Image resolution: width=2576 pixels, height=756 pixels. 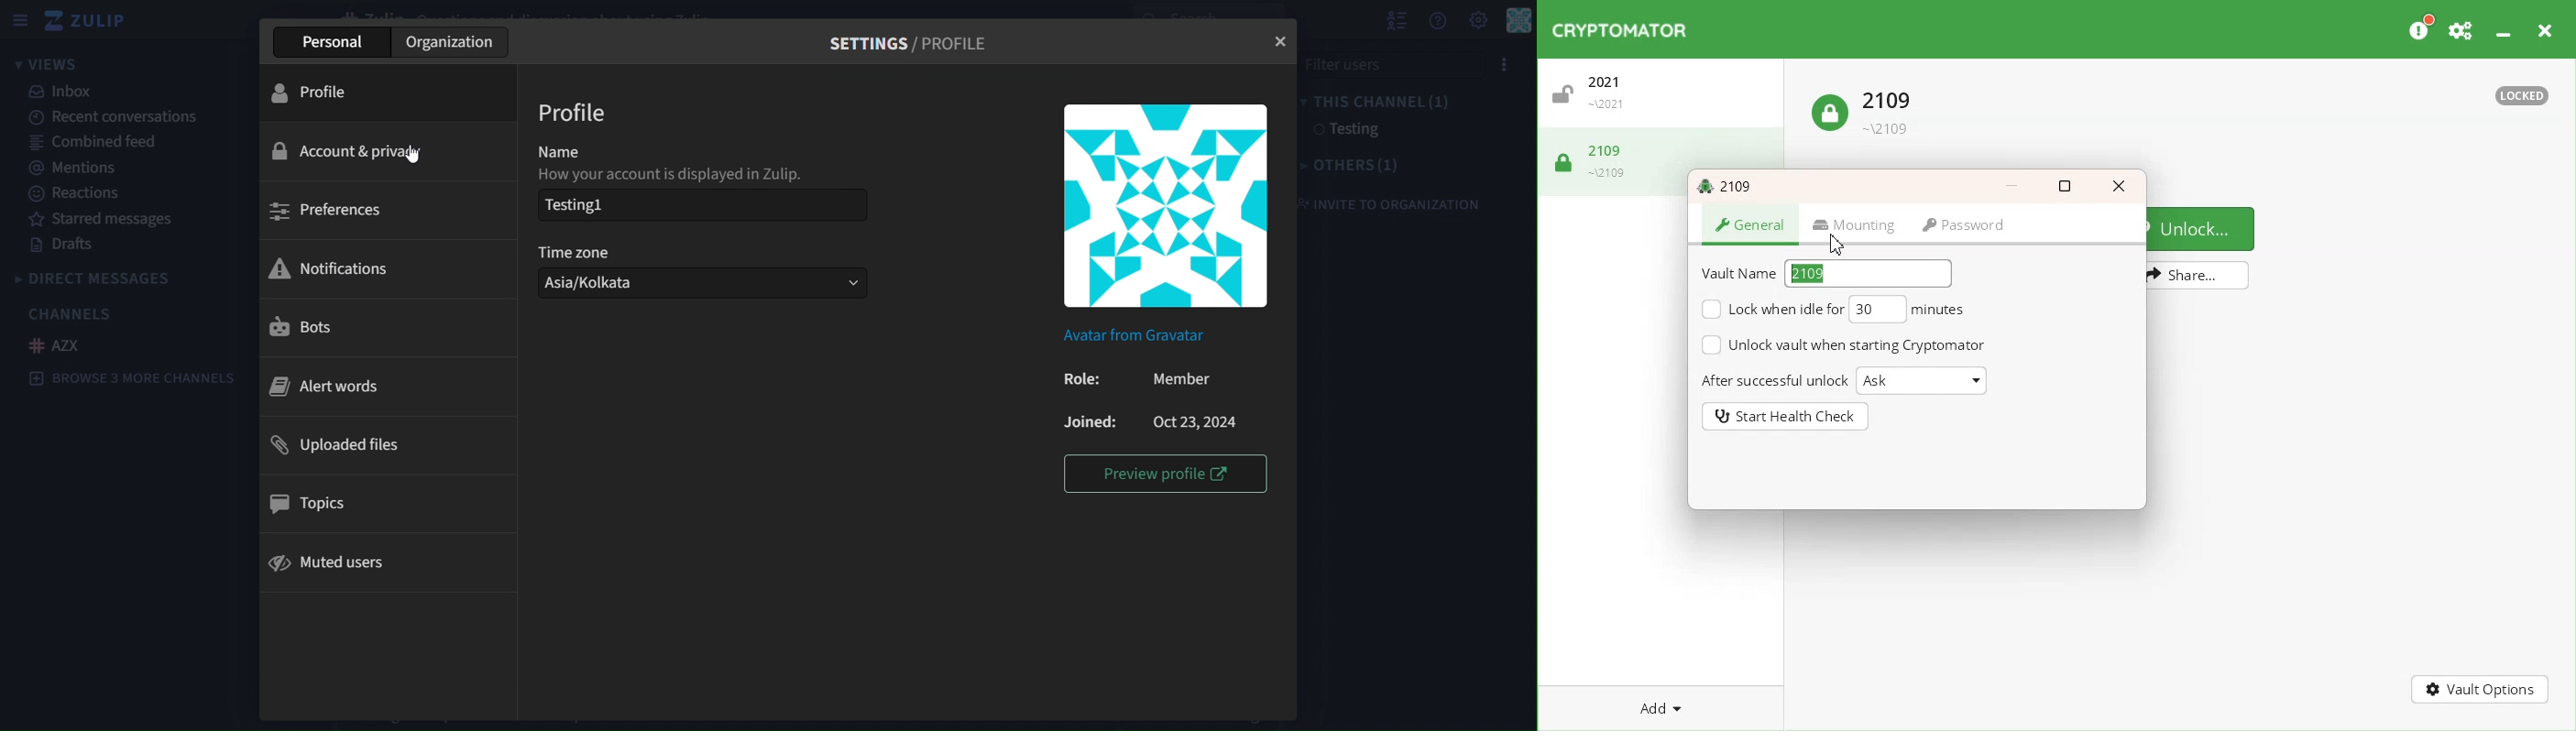 I want to click on alert words, so click(x=332, y=387).